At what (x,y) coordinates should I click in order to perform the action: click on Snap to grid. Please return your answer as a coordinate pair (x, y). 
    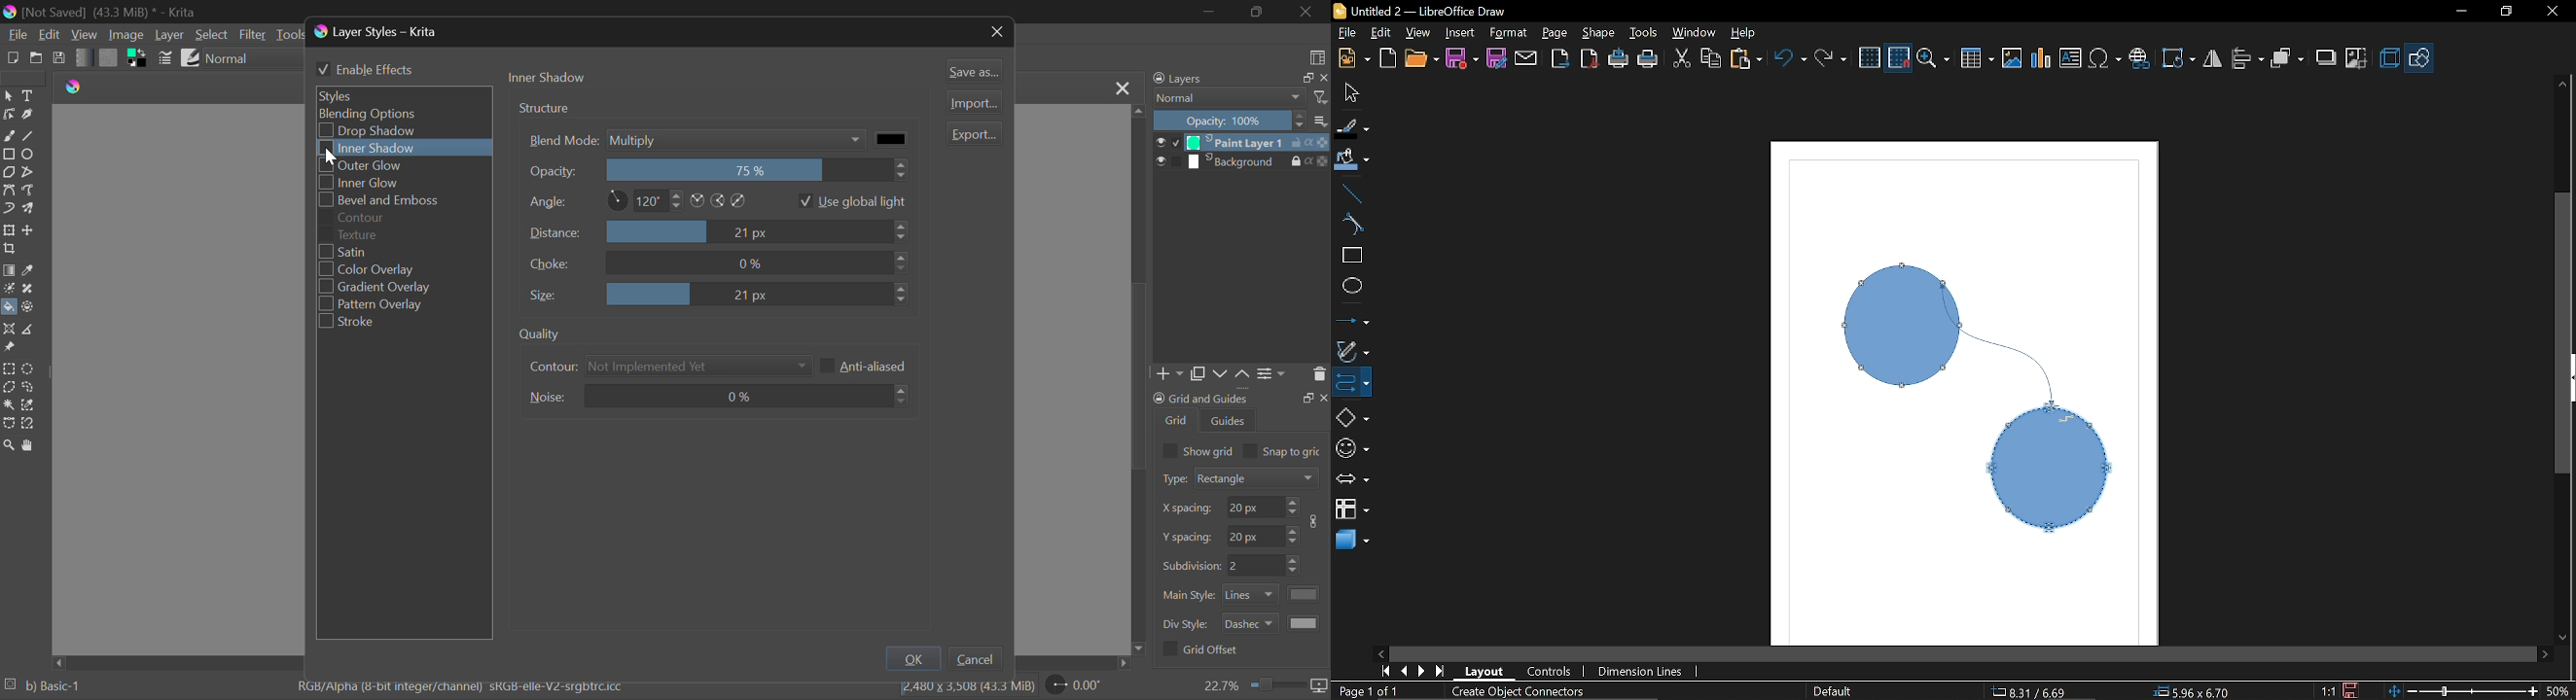
    Looking at the image, I should click on (1286, 450).